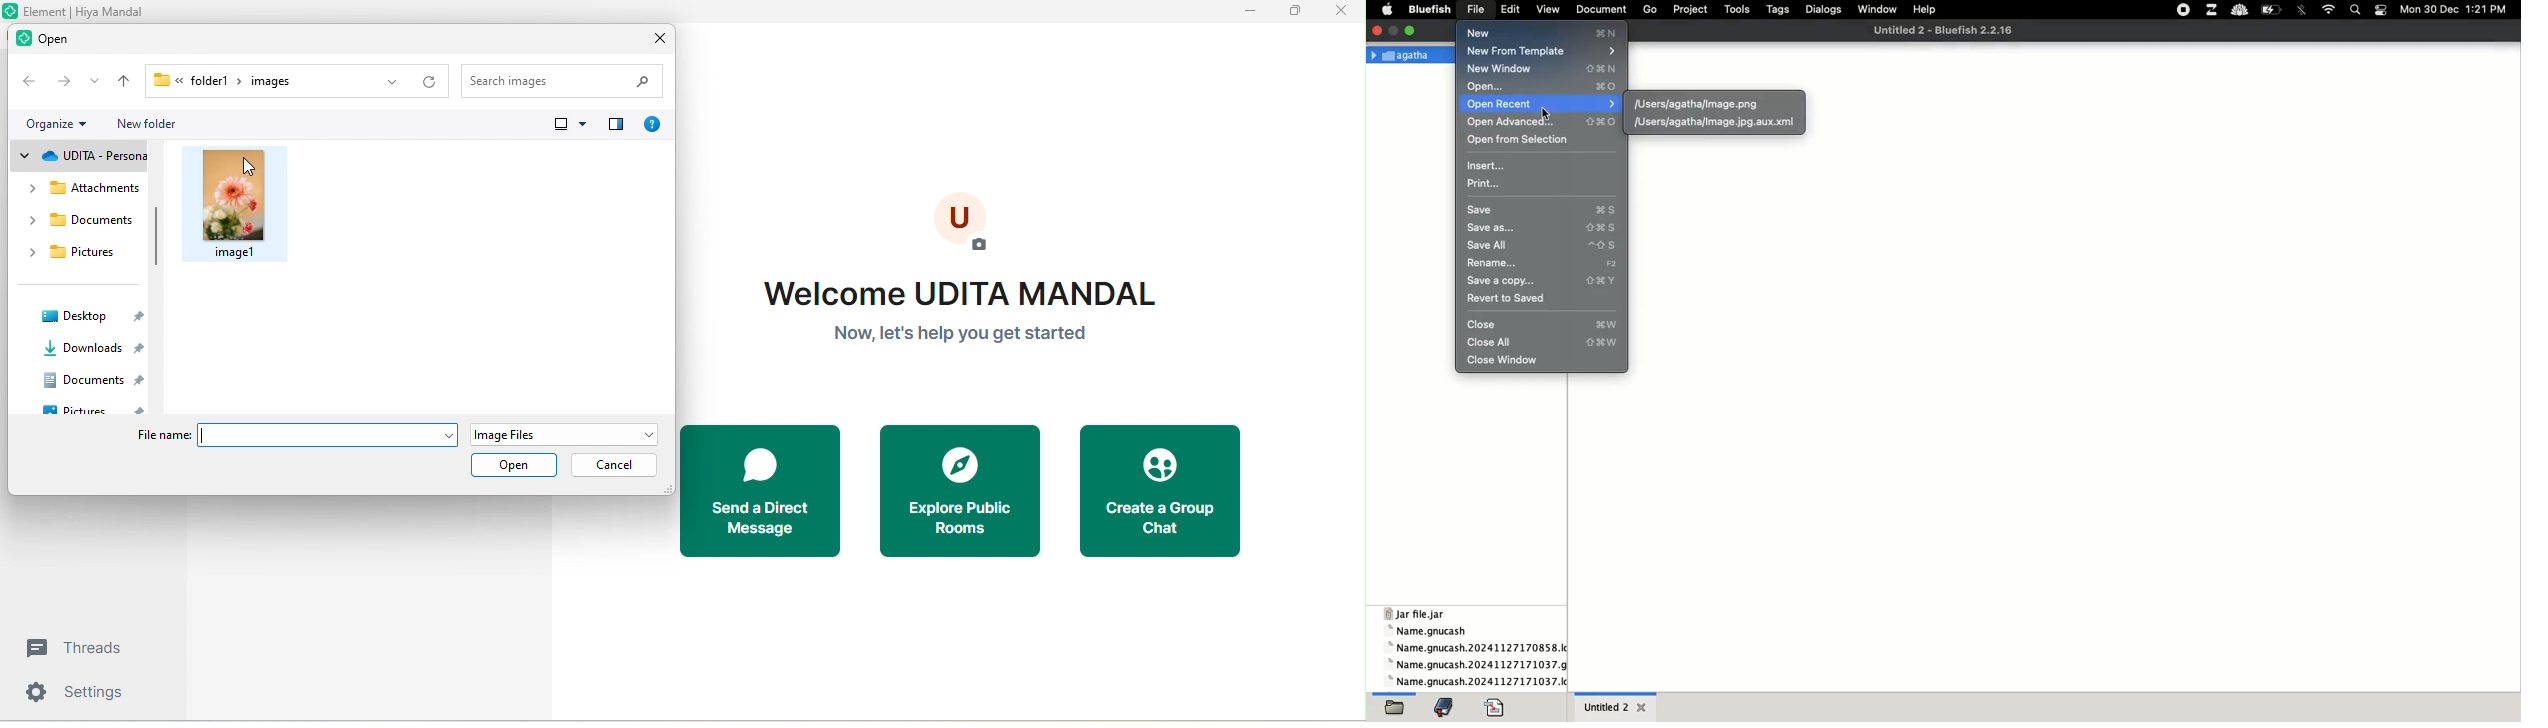  Describe the element at coordinates (76, 256) in the screenshot. I see `pictures` at that location.